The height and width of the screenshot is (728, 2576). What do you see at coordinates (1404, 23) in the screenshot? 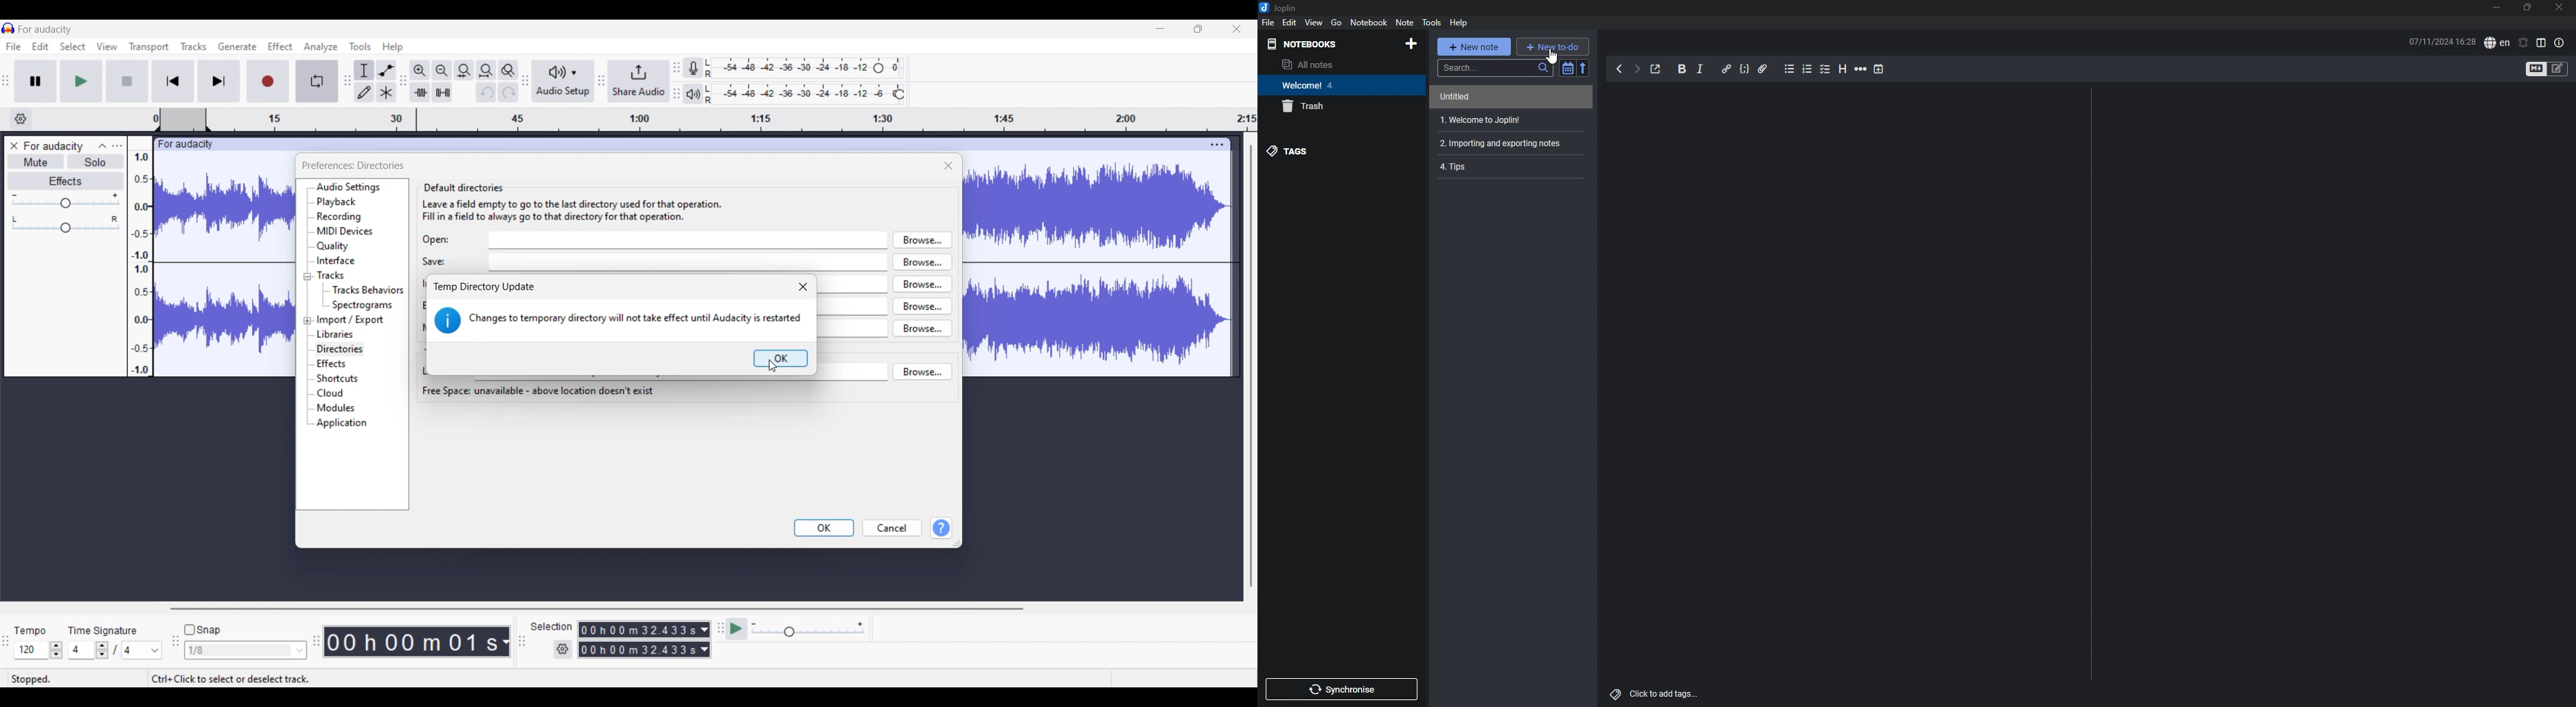
I see `note` at bounding box center [1404, 23].